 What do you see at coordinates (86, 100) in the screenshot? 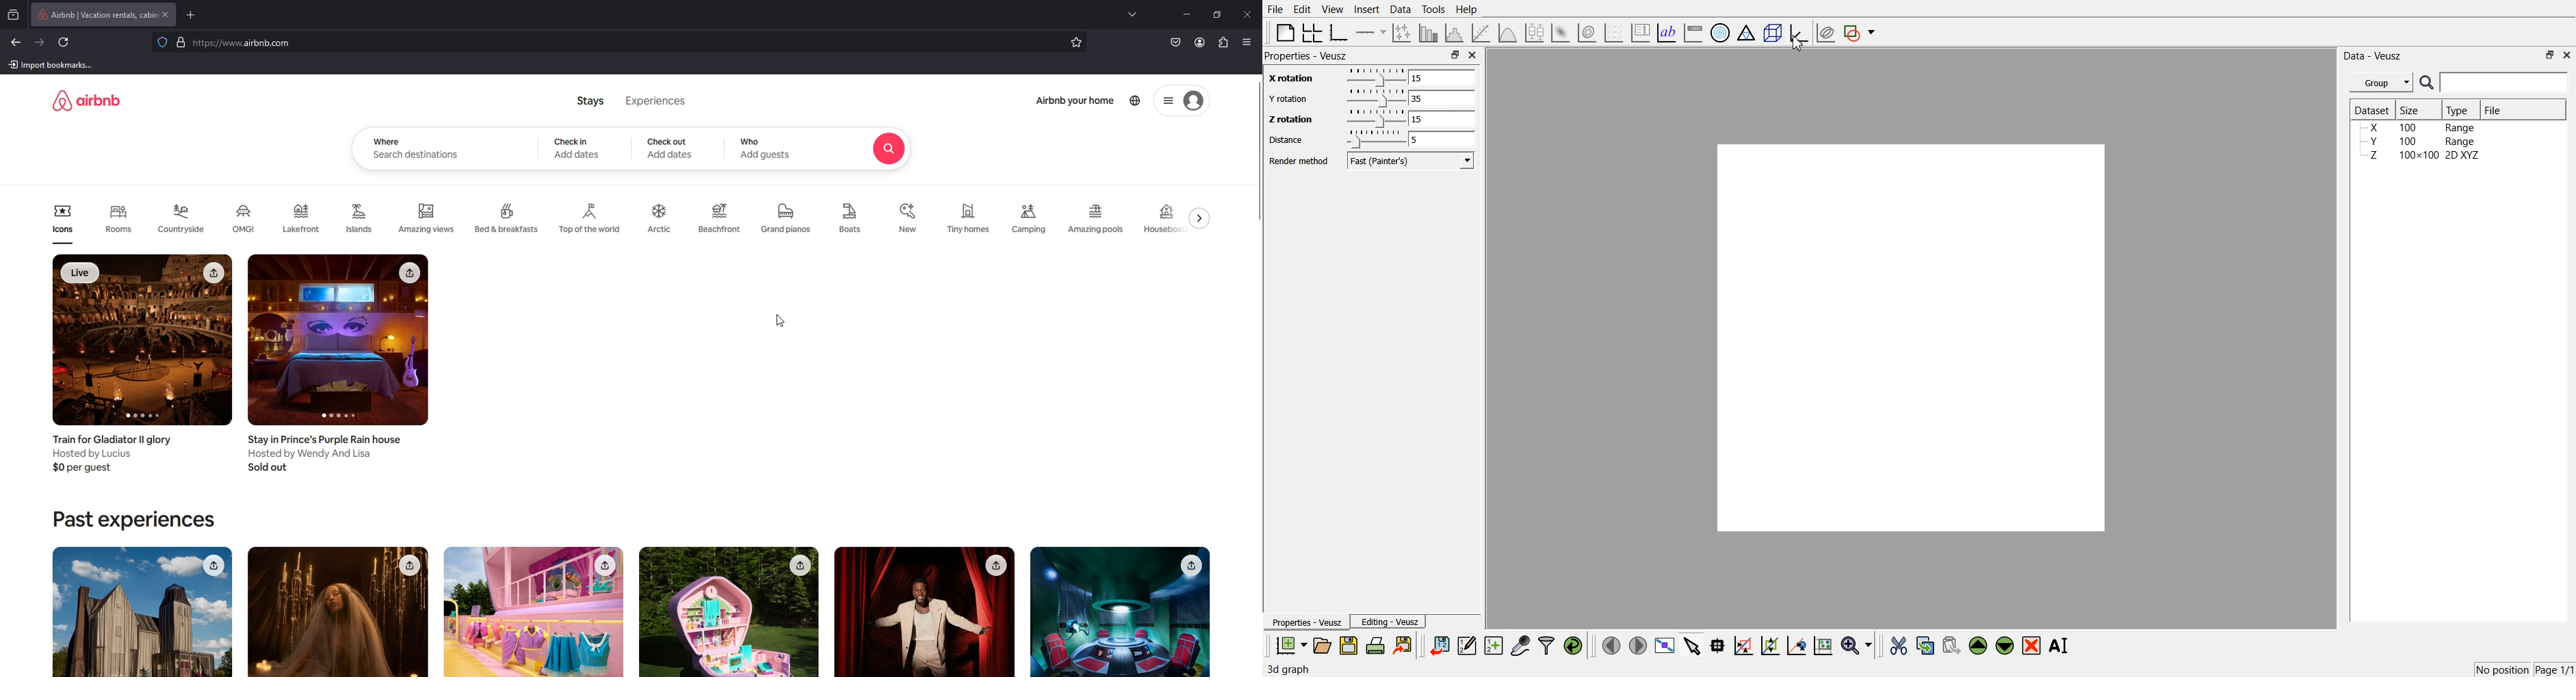
I see `logo` at bounding box center [86, 100].